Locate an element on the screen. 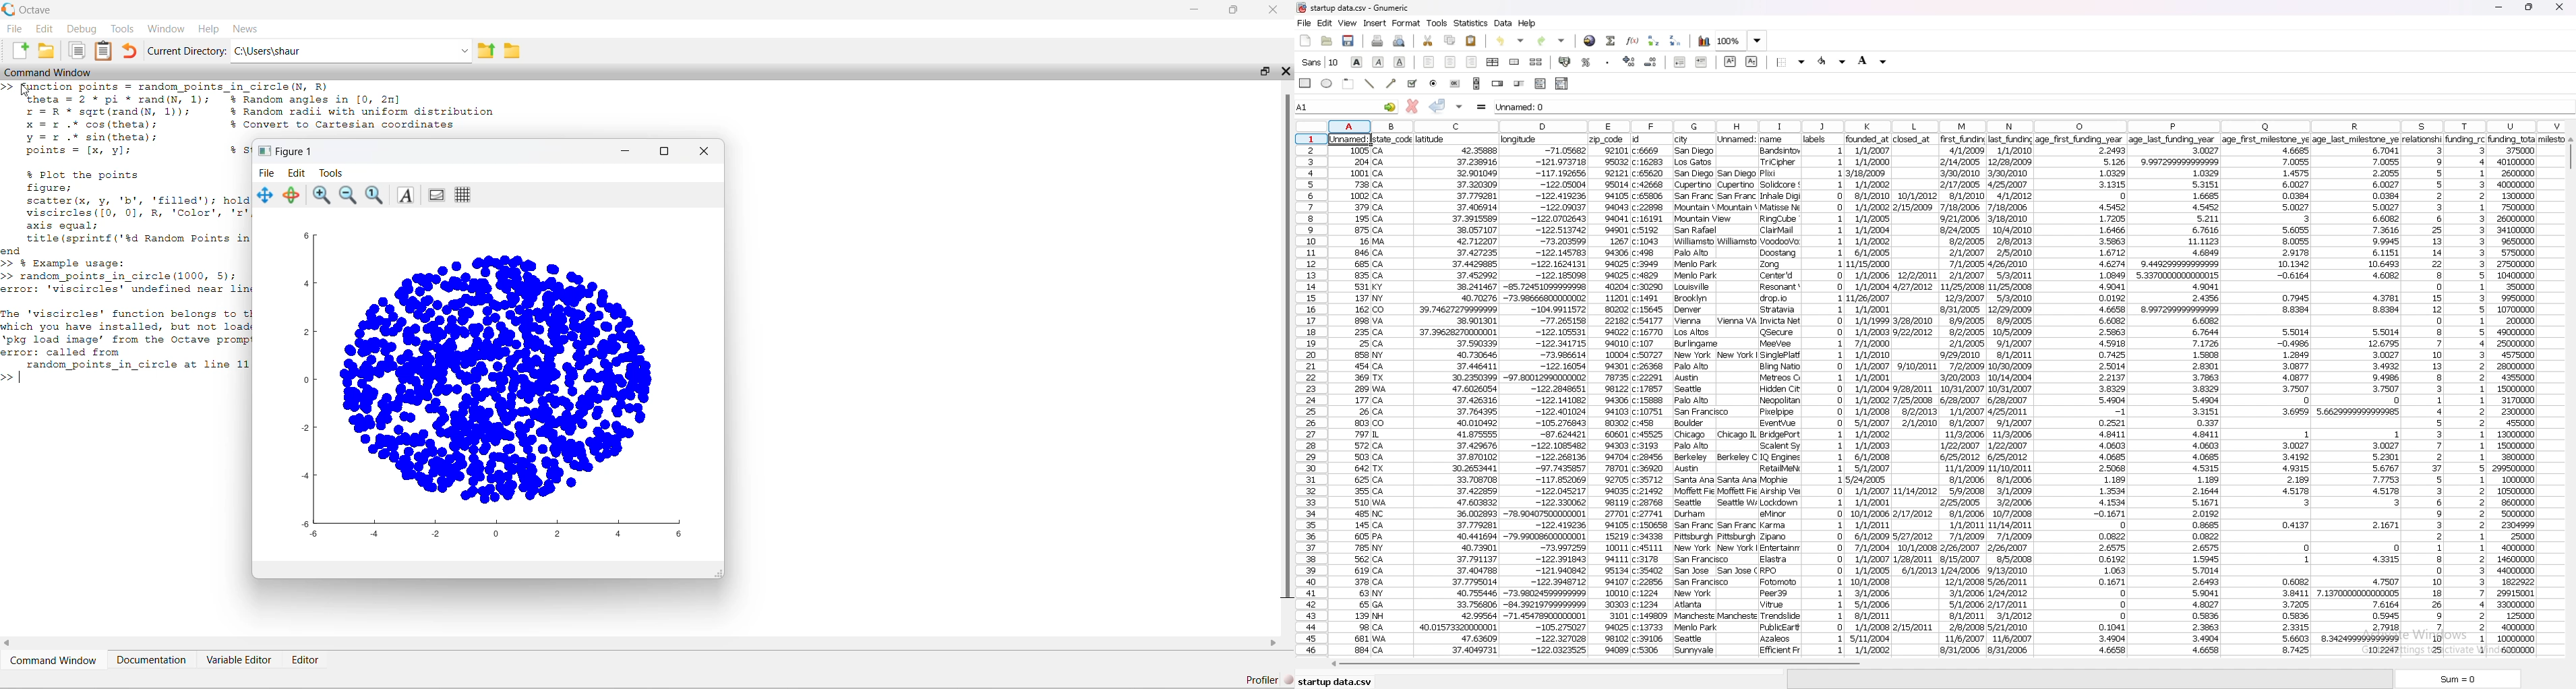 The image size is (2576, 700). decrease decimals is located at coordinates (1652, 61).